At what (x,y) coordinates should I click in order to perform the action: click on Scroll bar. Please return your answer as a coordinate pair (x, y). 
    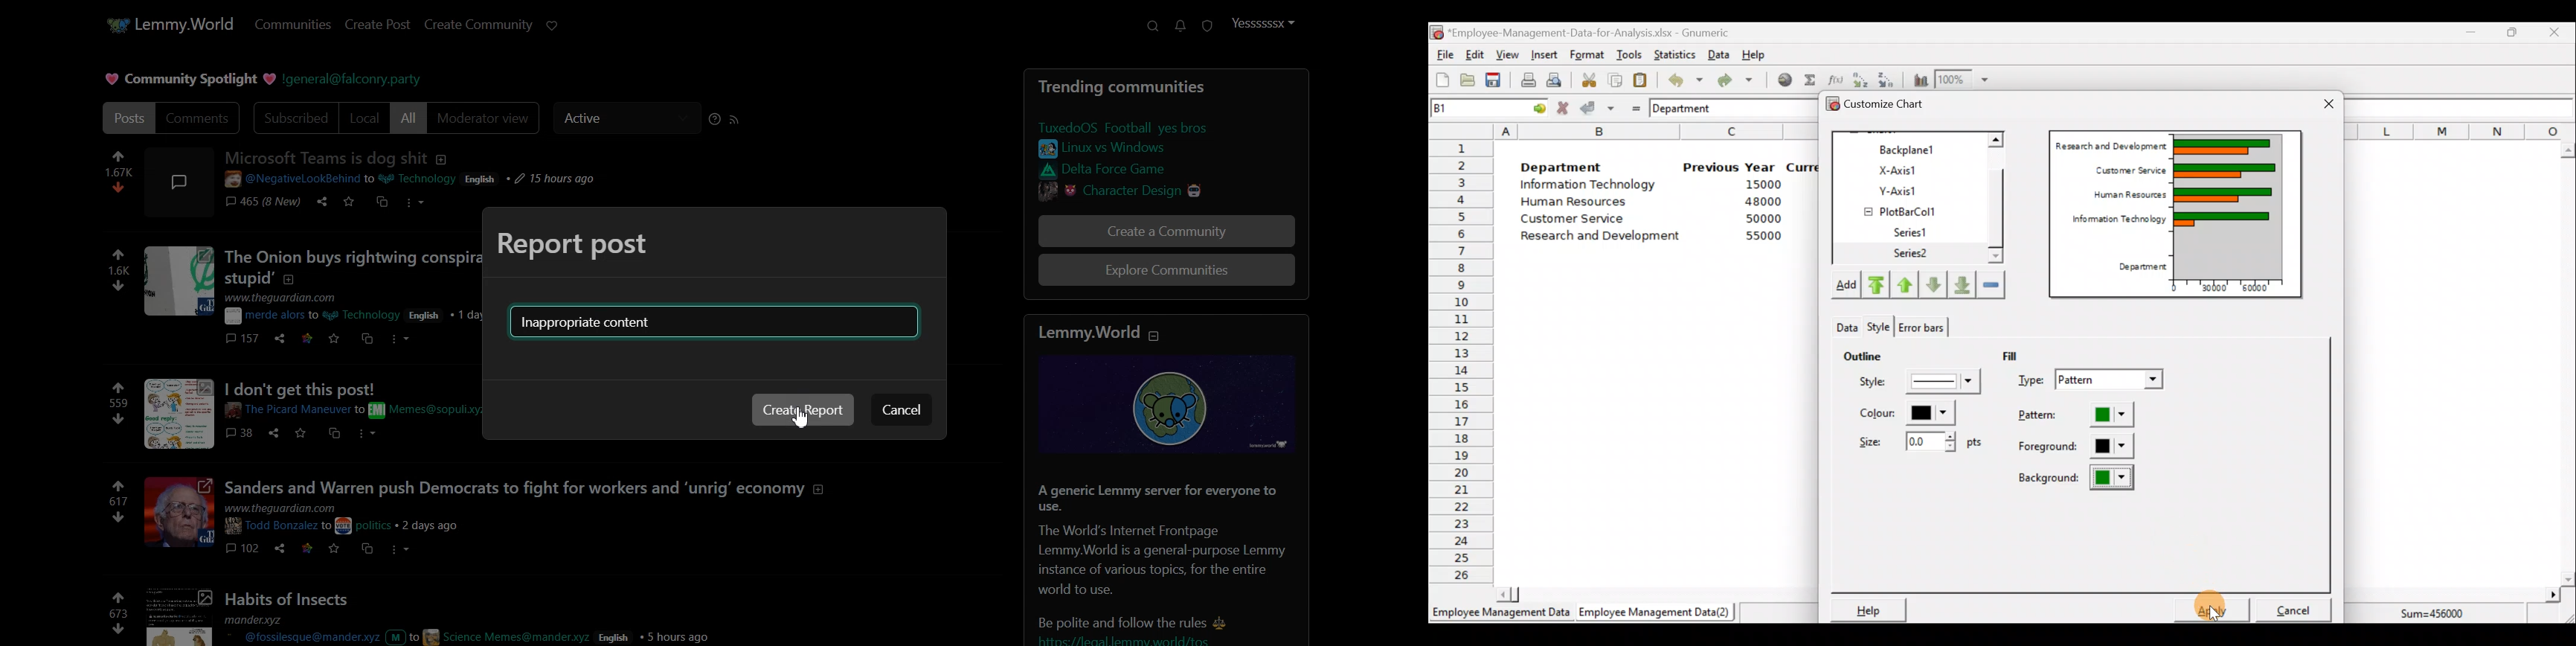
    Looking at the image, I should click on (2568, 364).